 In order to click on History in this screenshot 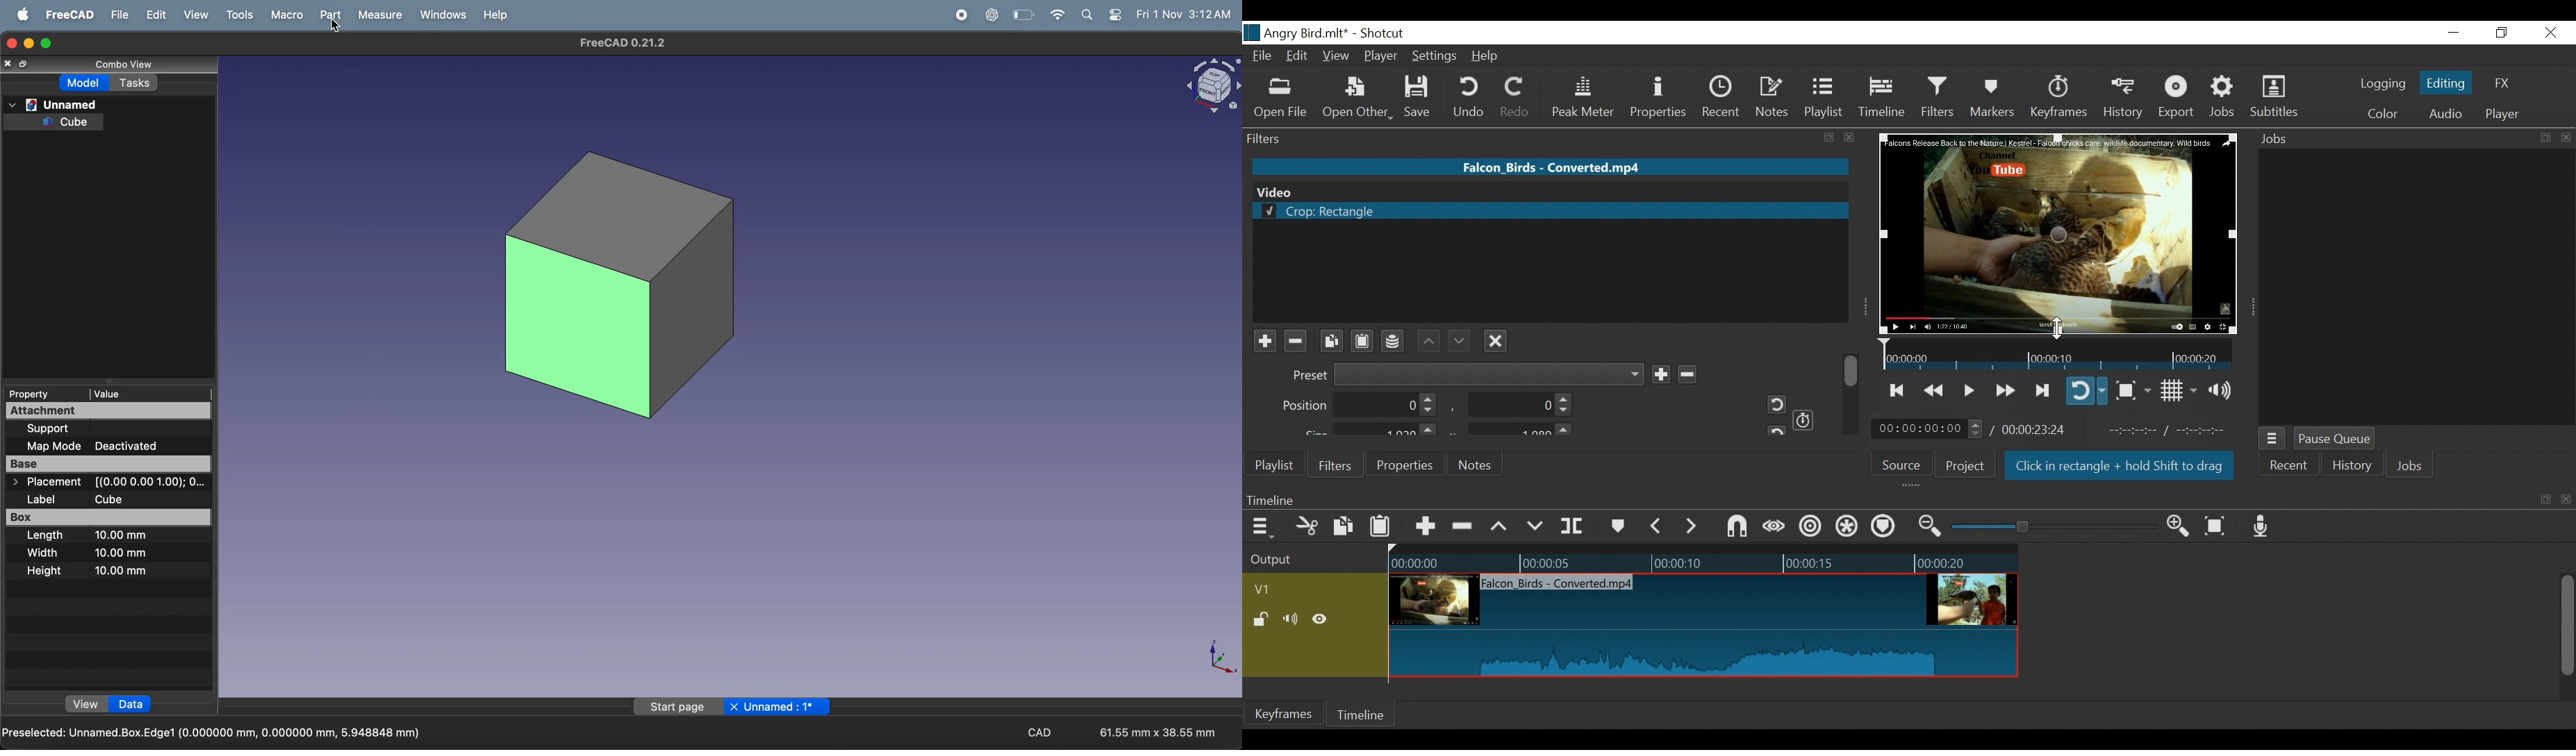, I will do `click(2352, 467)`.